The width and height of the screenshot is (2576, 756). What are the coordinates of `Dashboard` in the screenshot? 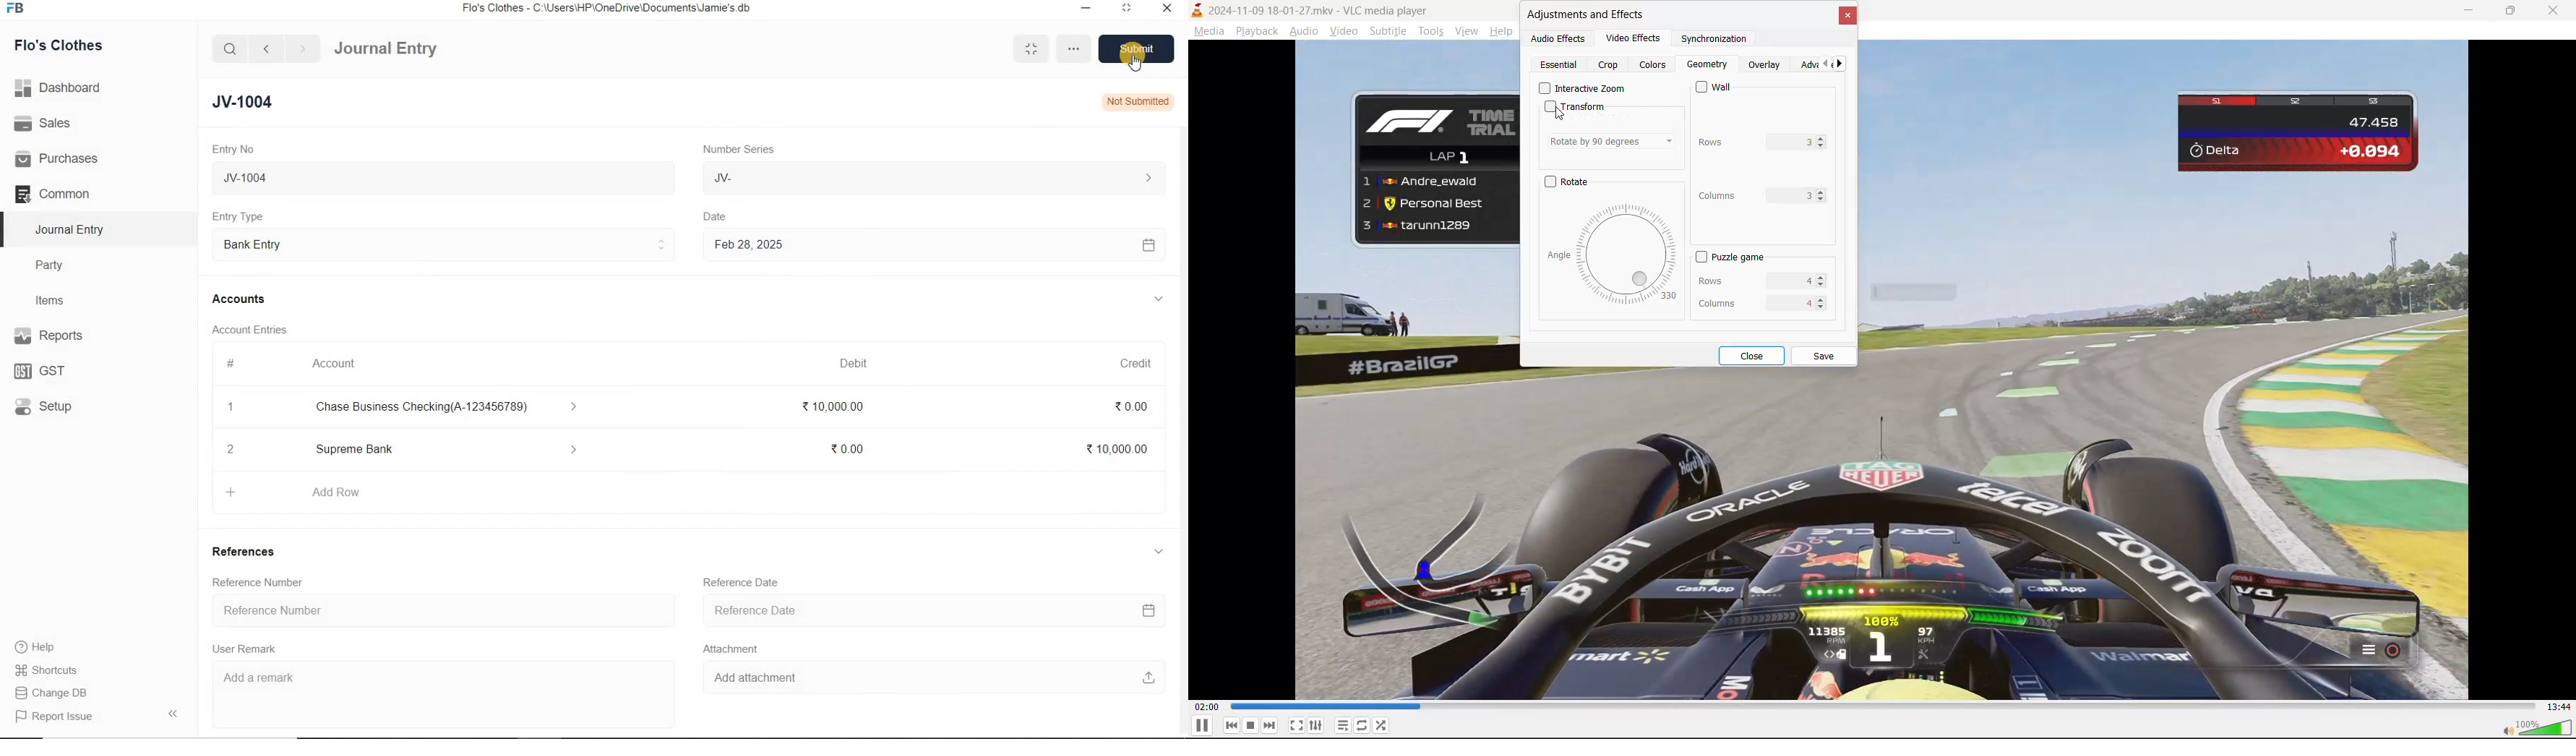 It's located at (63, 86).